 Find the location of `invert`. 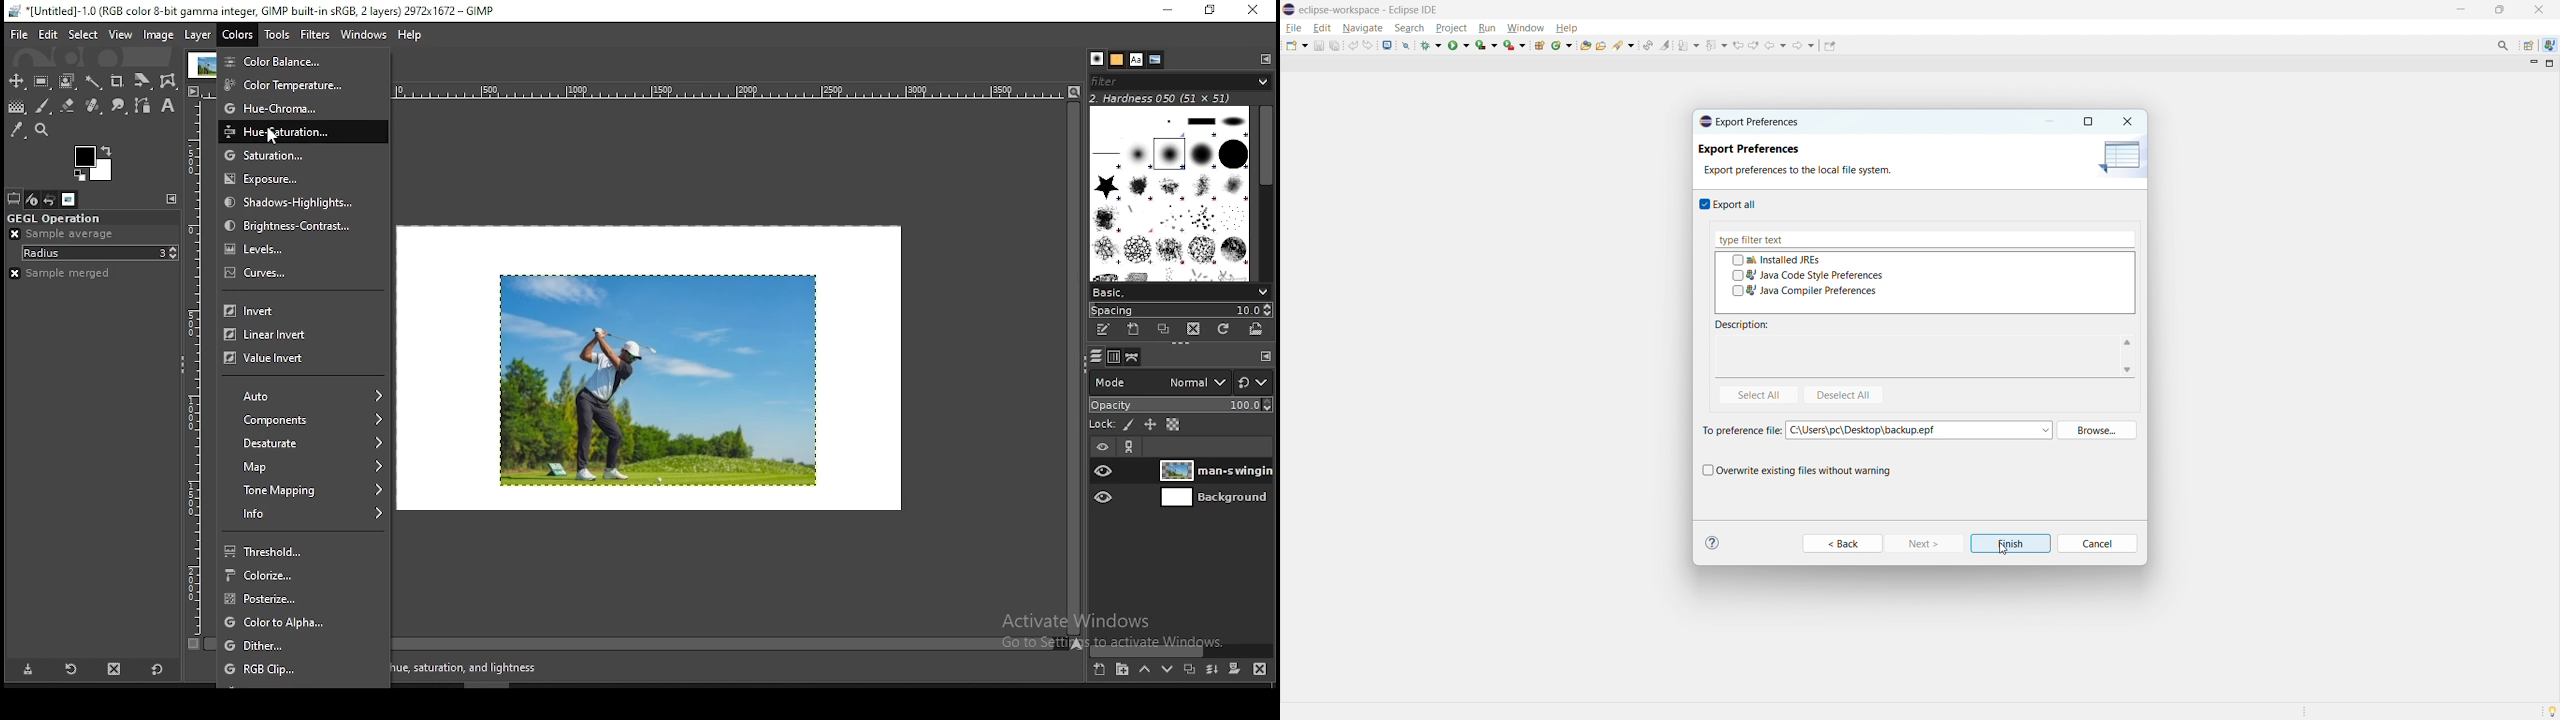

invert is located at coordinates (305, 309).